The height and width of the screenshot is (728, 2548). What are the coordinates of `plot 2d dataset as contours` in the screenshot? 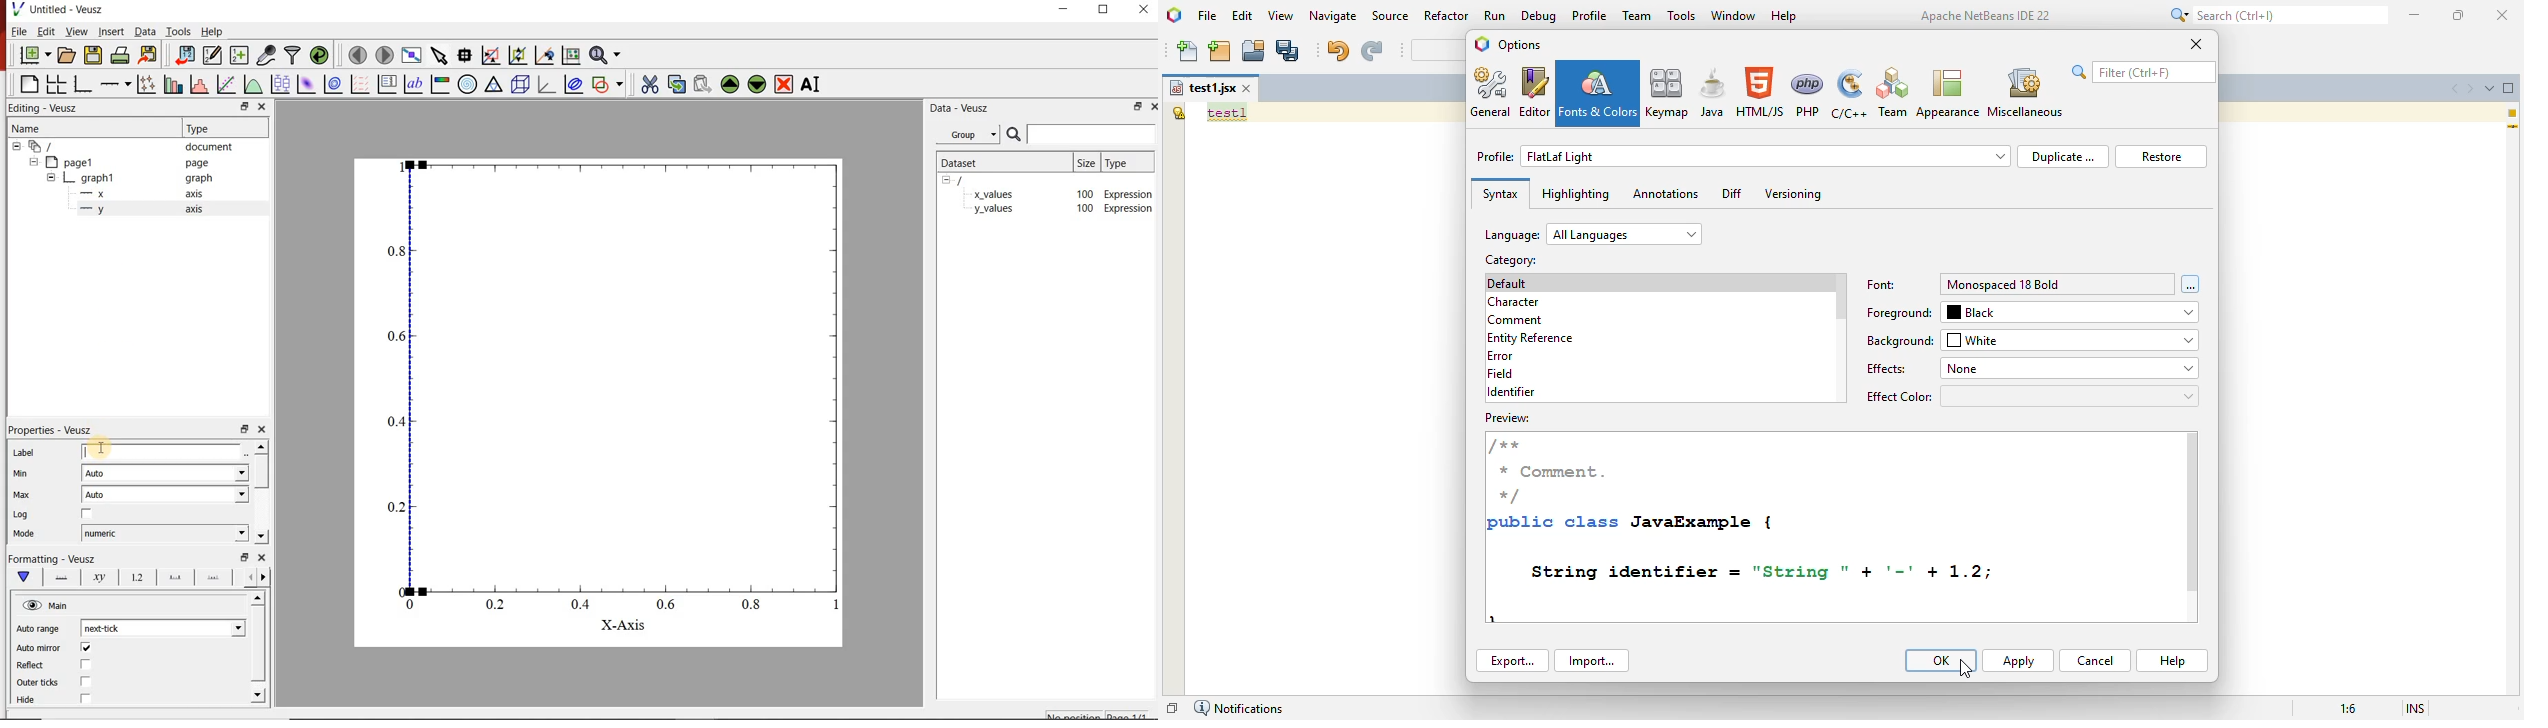 It's located at (334, 84).